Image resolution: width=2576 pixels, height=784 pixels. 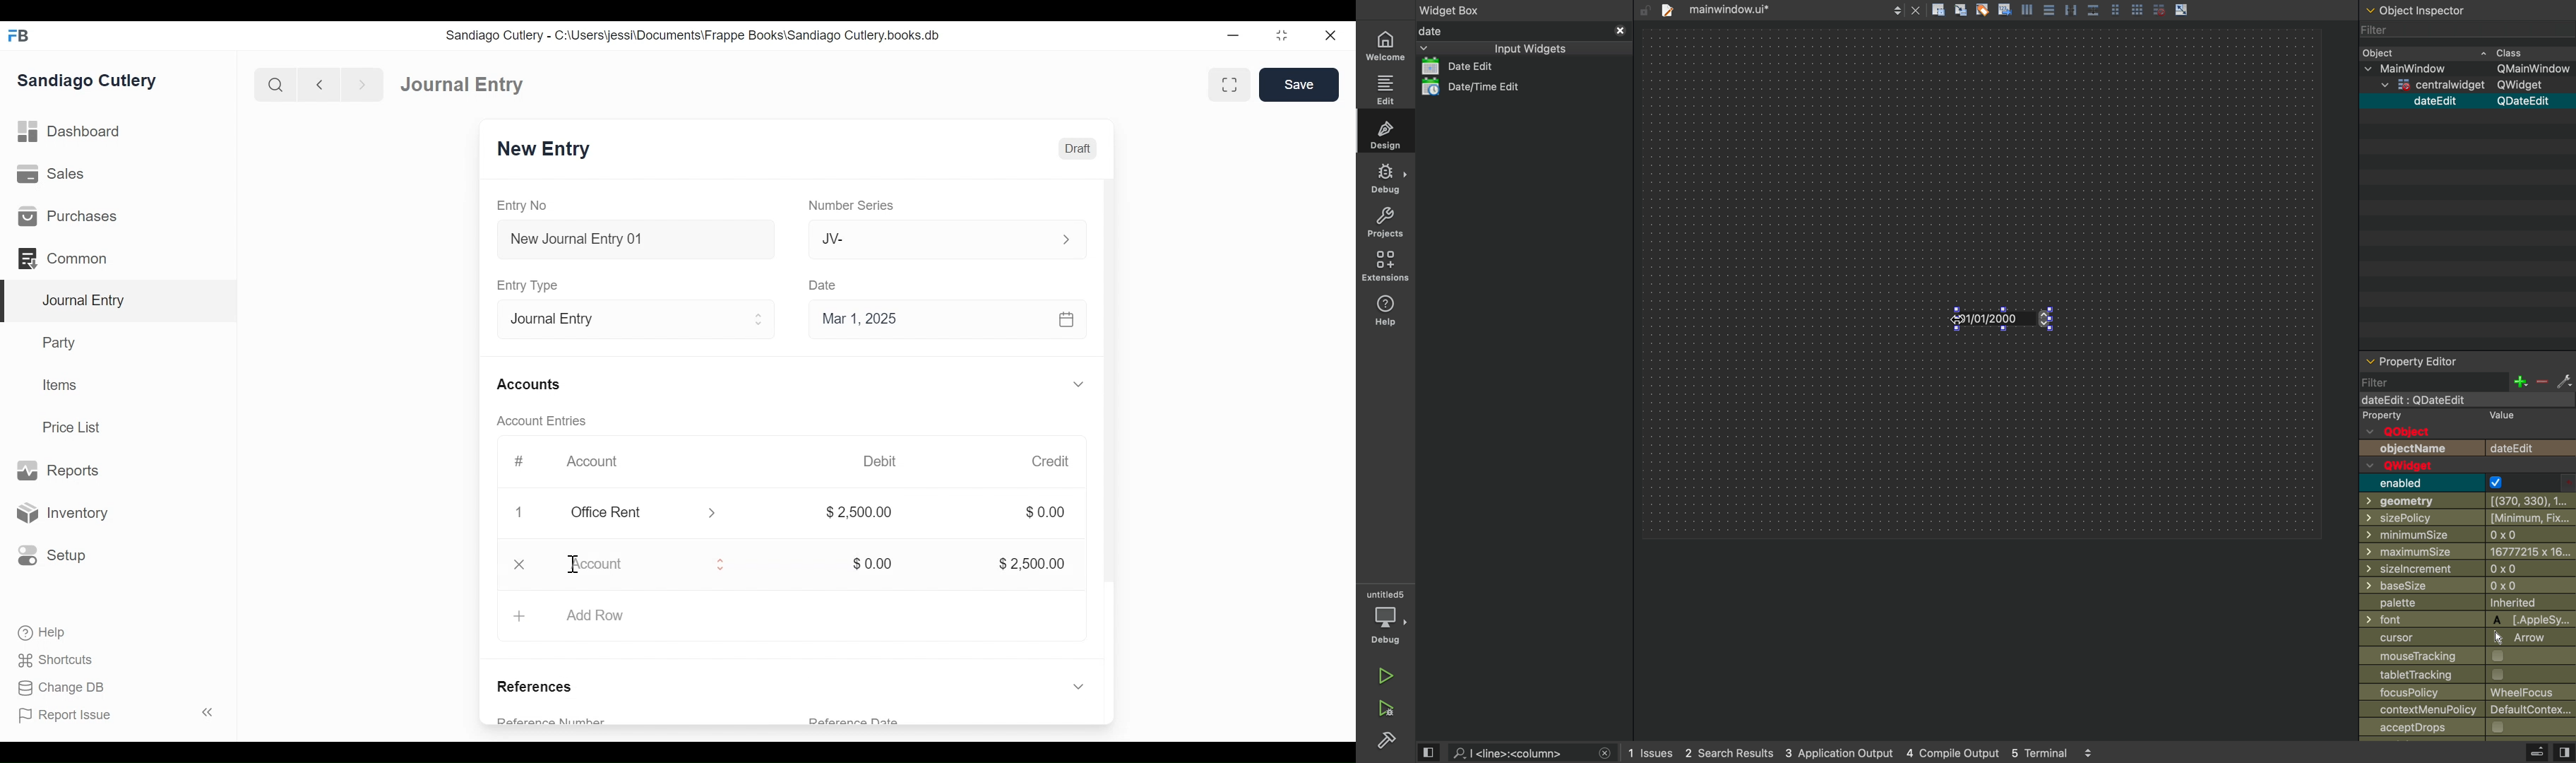 What do you see at coordinates (1108, 397) in the screenshot?
I see `scrollbar` at bounding box center [1108, 397].